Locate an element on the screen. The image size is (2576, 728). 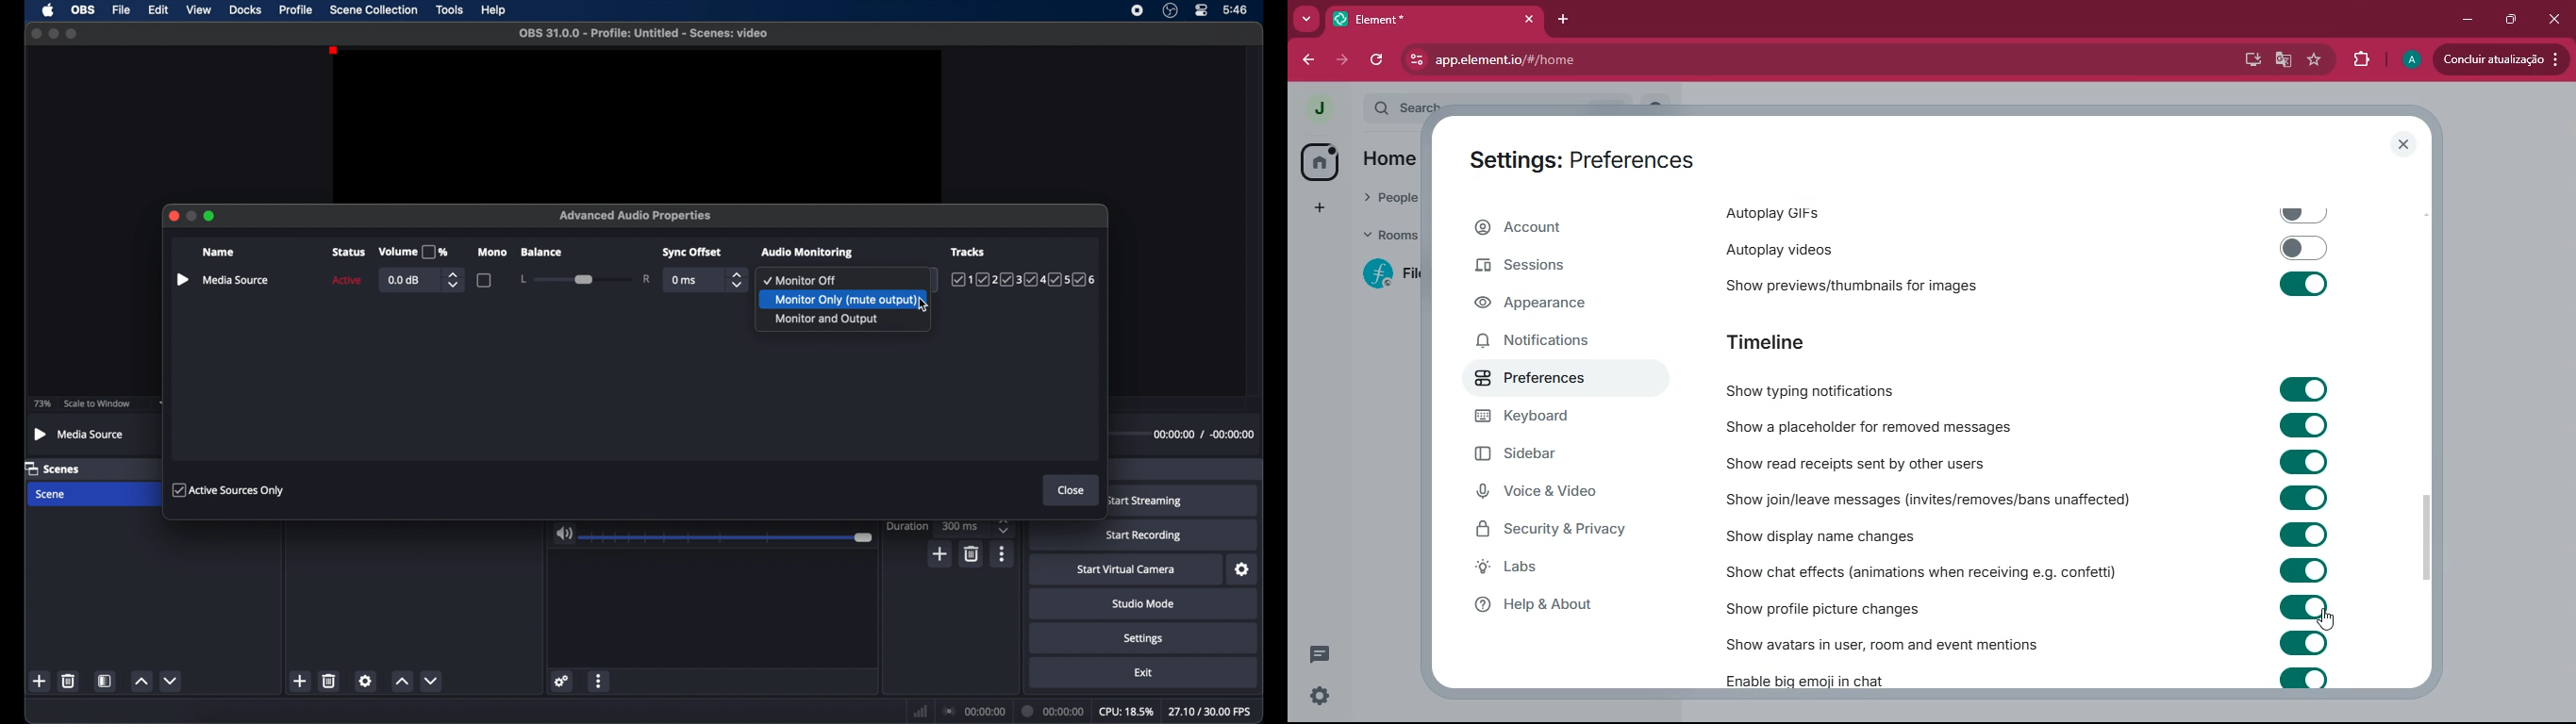
scale to window is located at coordinates (96, 404).